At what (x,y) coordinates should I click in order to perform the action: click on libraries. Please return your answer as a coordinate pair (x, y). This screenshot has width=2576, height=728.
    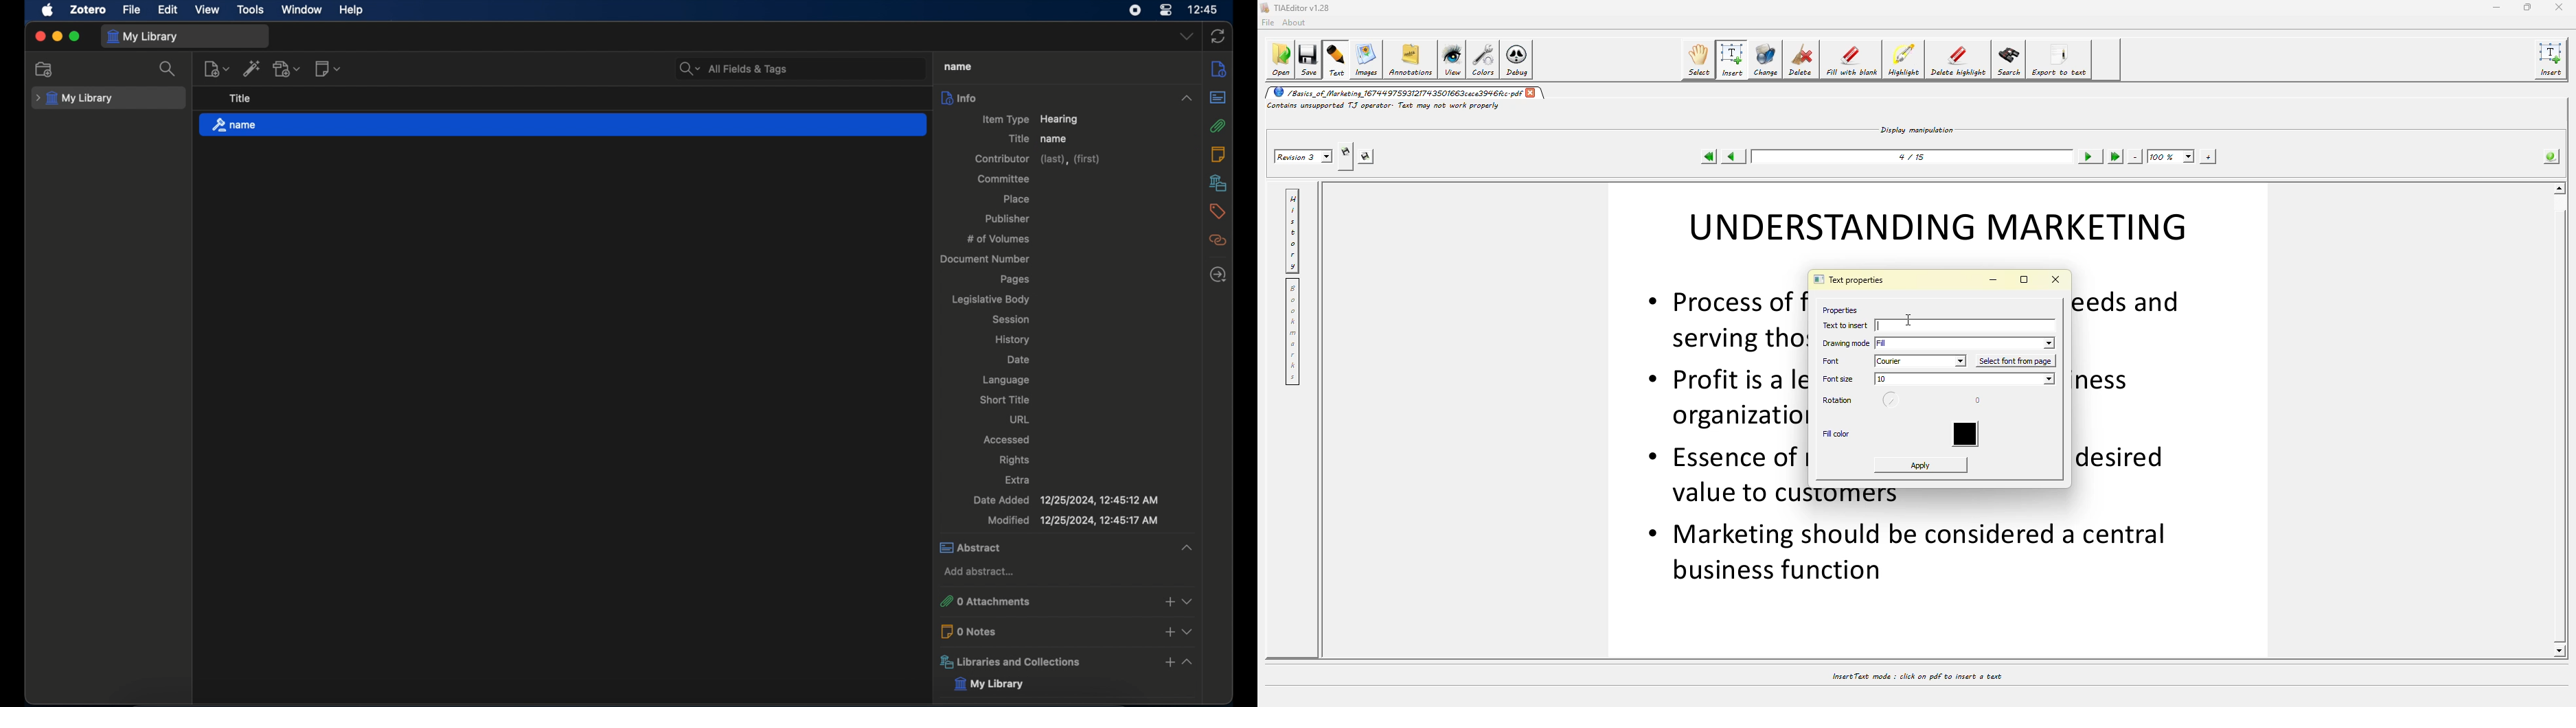
    Looking at the image, I should click on (1218, 183).